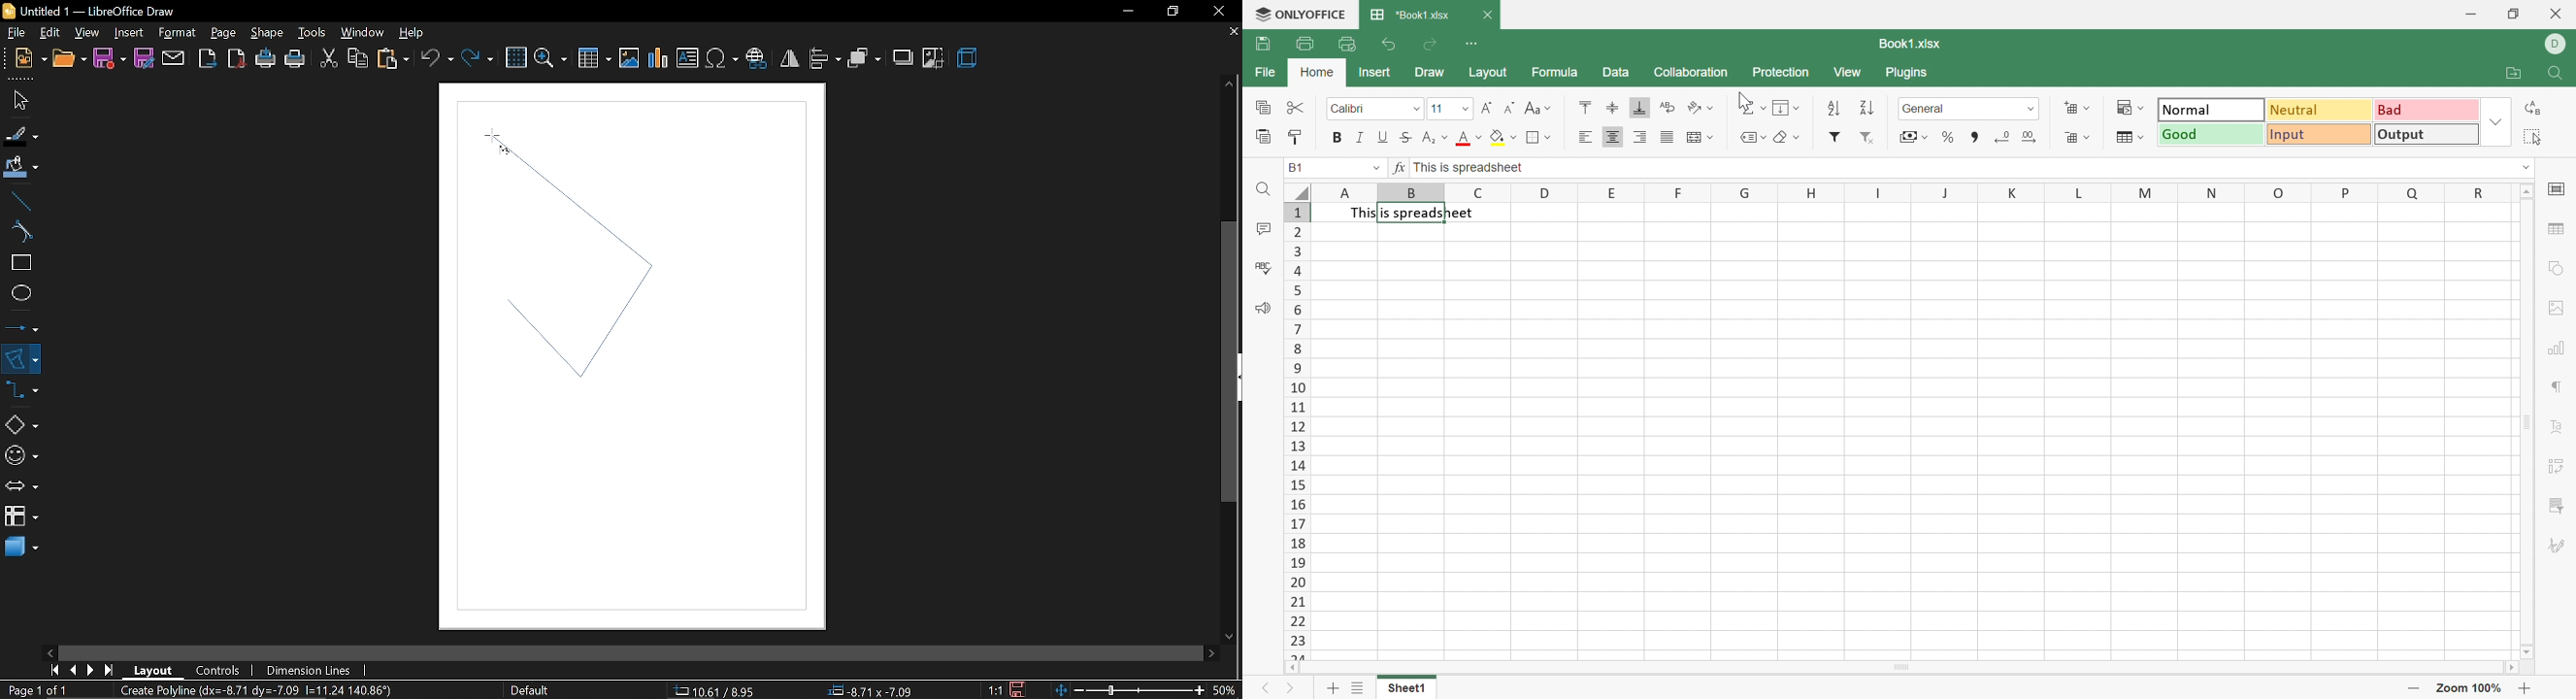 The image size is (2576, 700). What do you see at coordinates (110, 58) in the screenshot?
I see `save` at bounding box center [110, 58].